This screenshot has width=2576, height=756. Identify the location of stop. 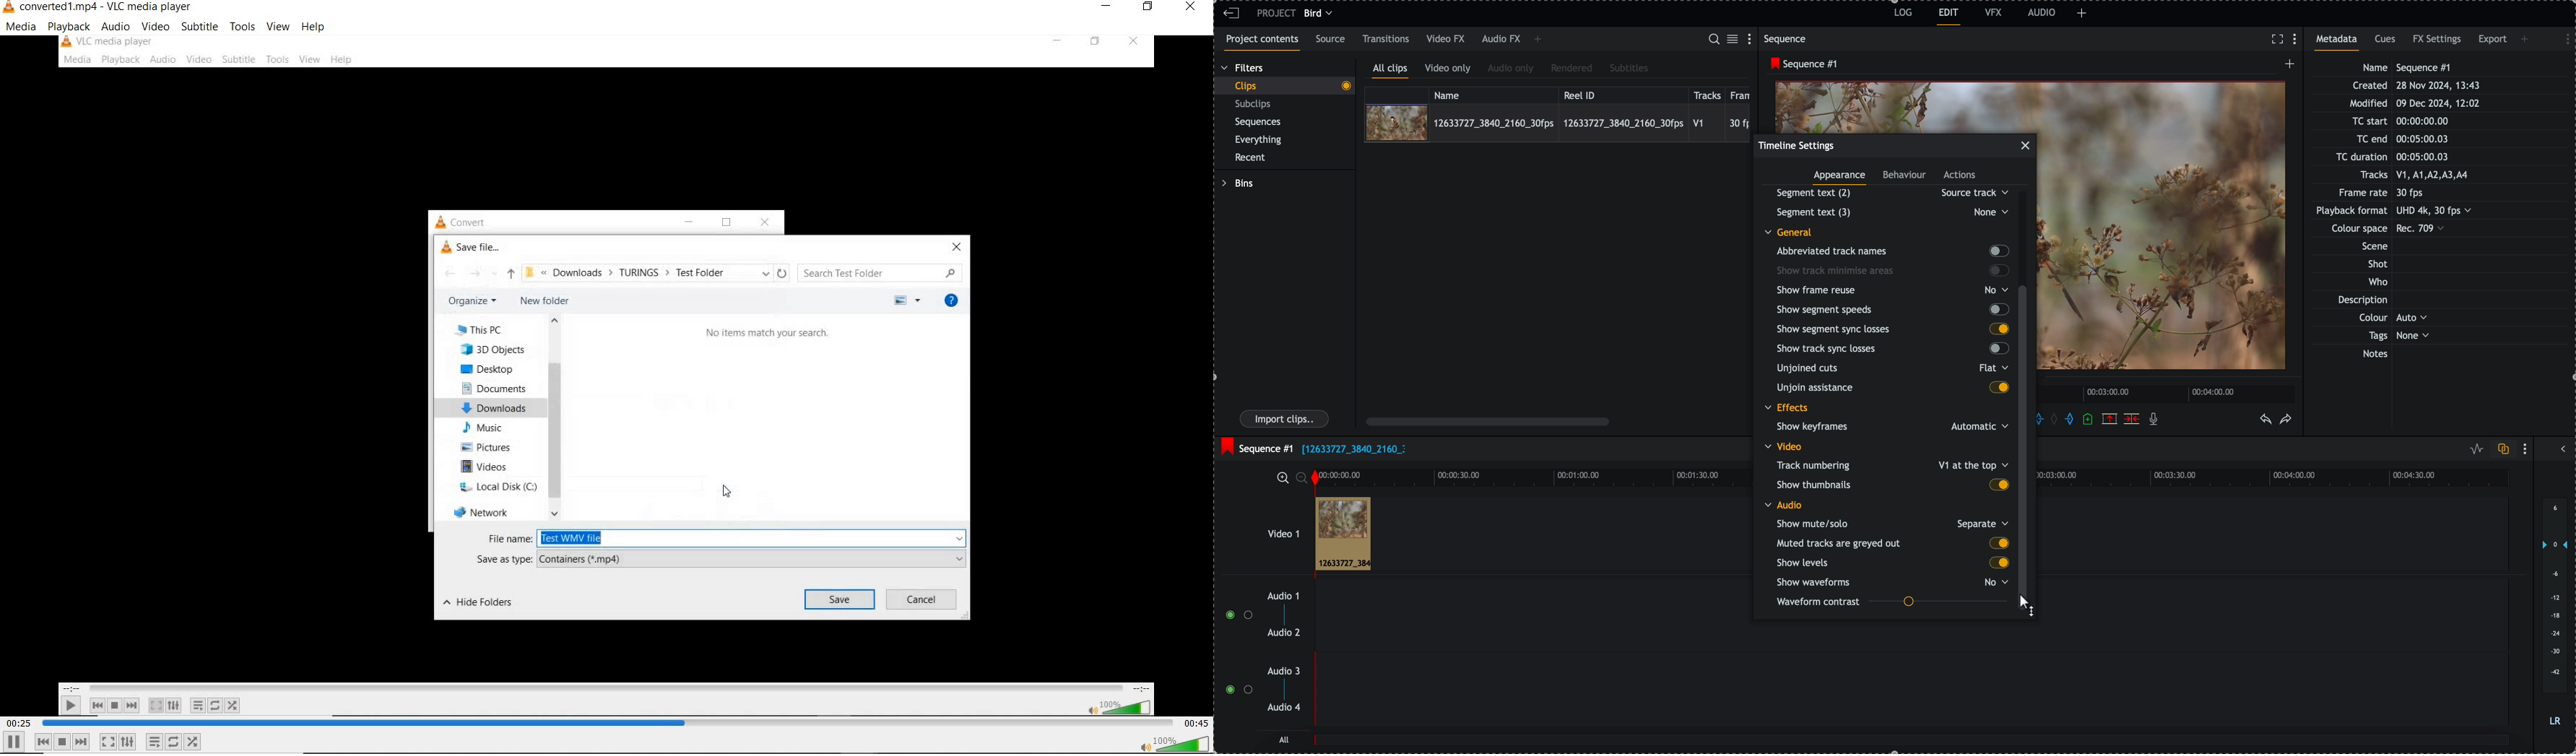
(62, 741).